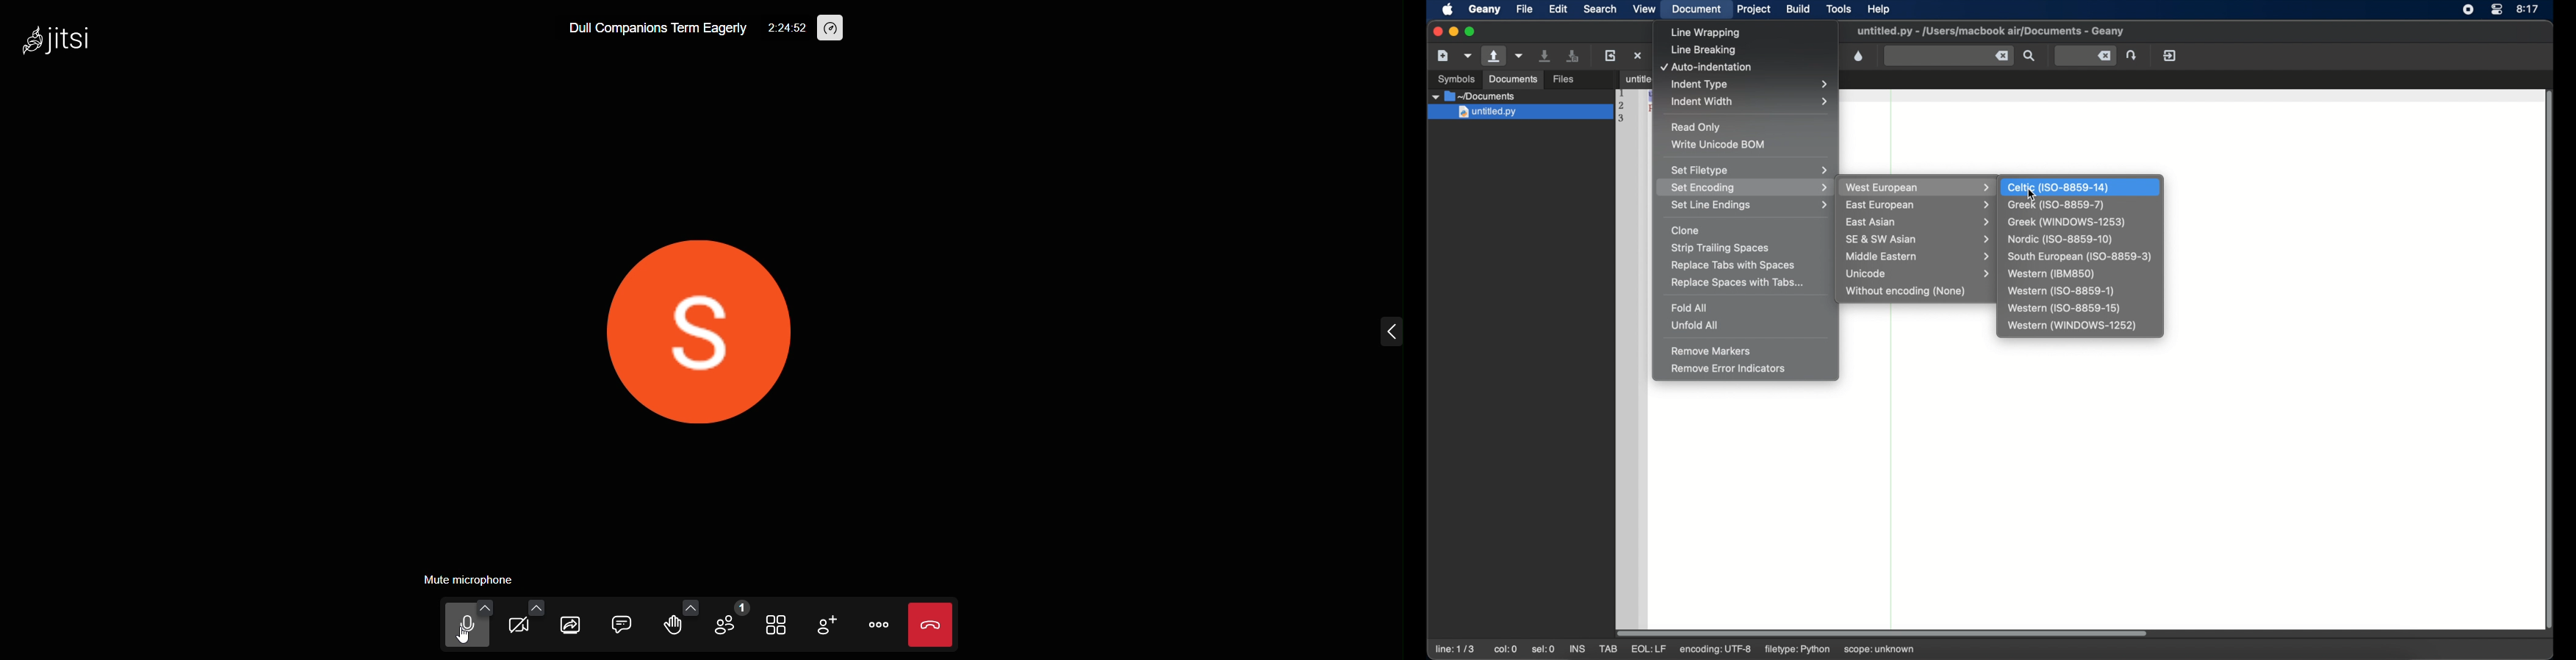 Image resolution: width=2576 pixels, height=672 pixels. What do you see at coordinates (666, 626) in the screenshot?
I see `raise hand` at bounding box center [666, 626].